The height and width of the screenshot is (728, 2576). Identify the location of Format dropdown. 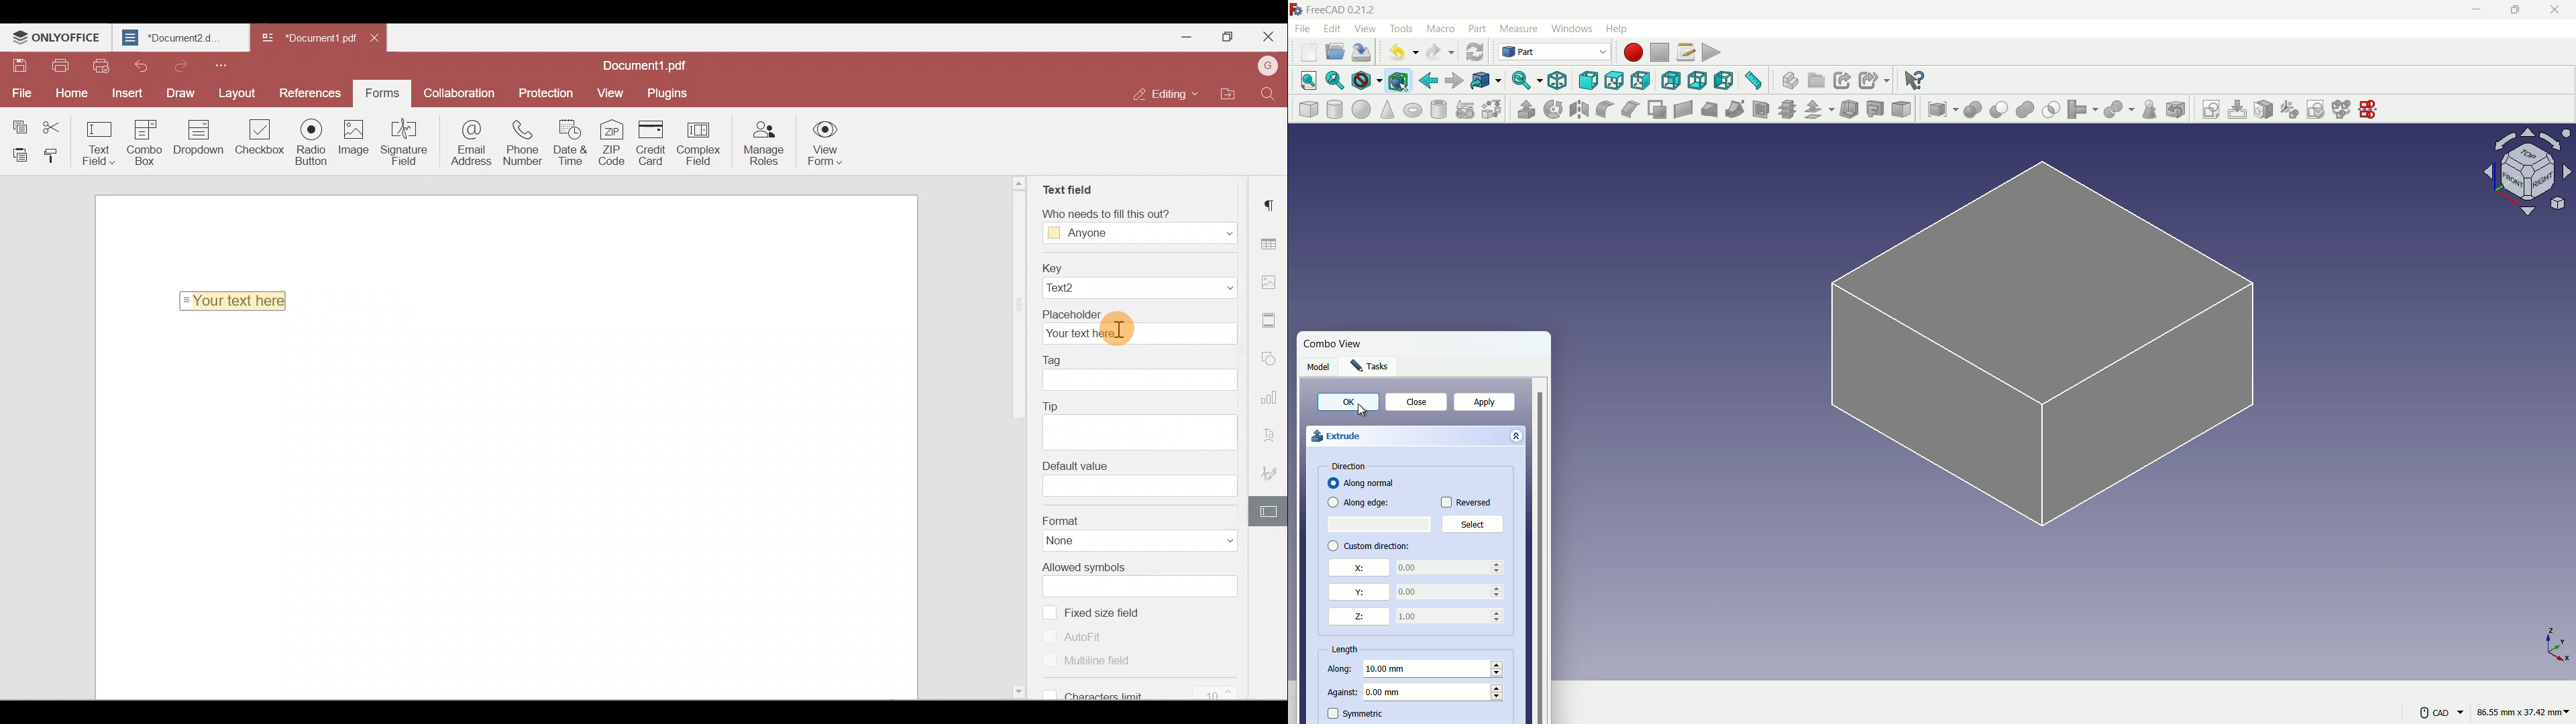
(1214, 541).